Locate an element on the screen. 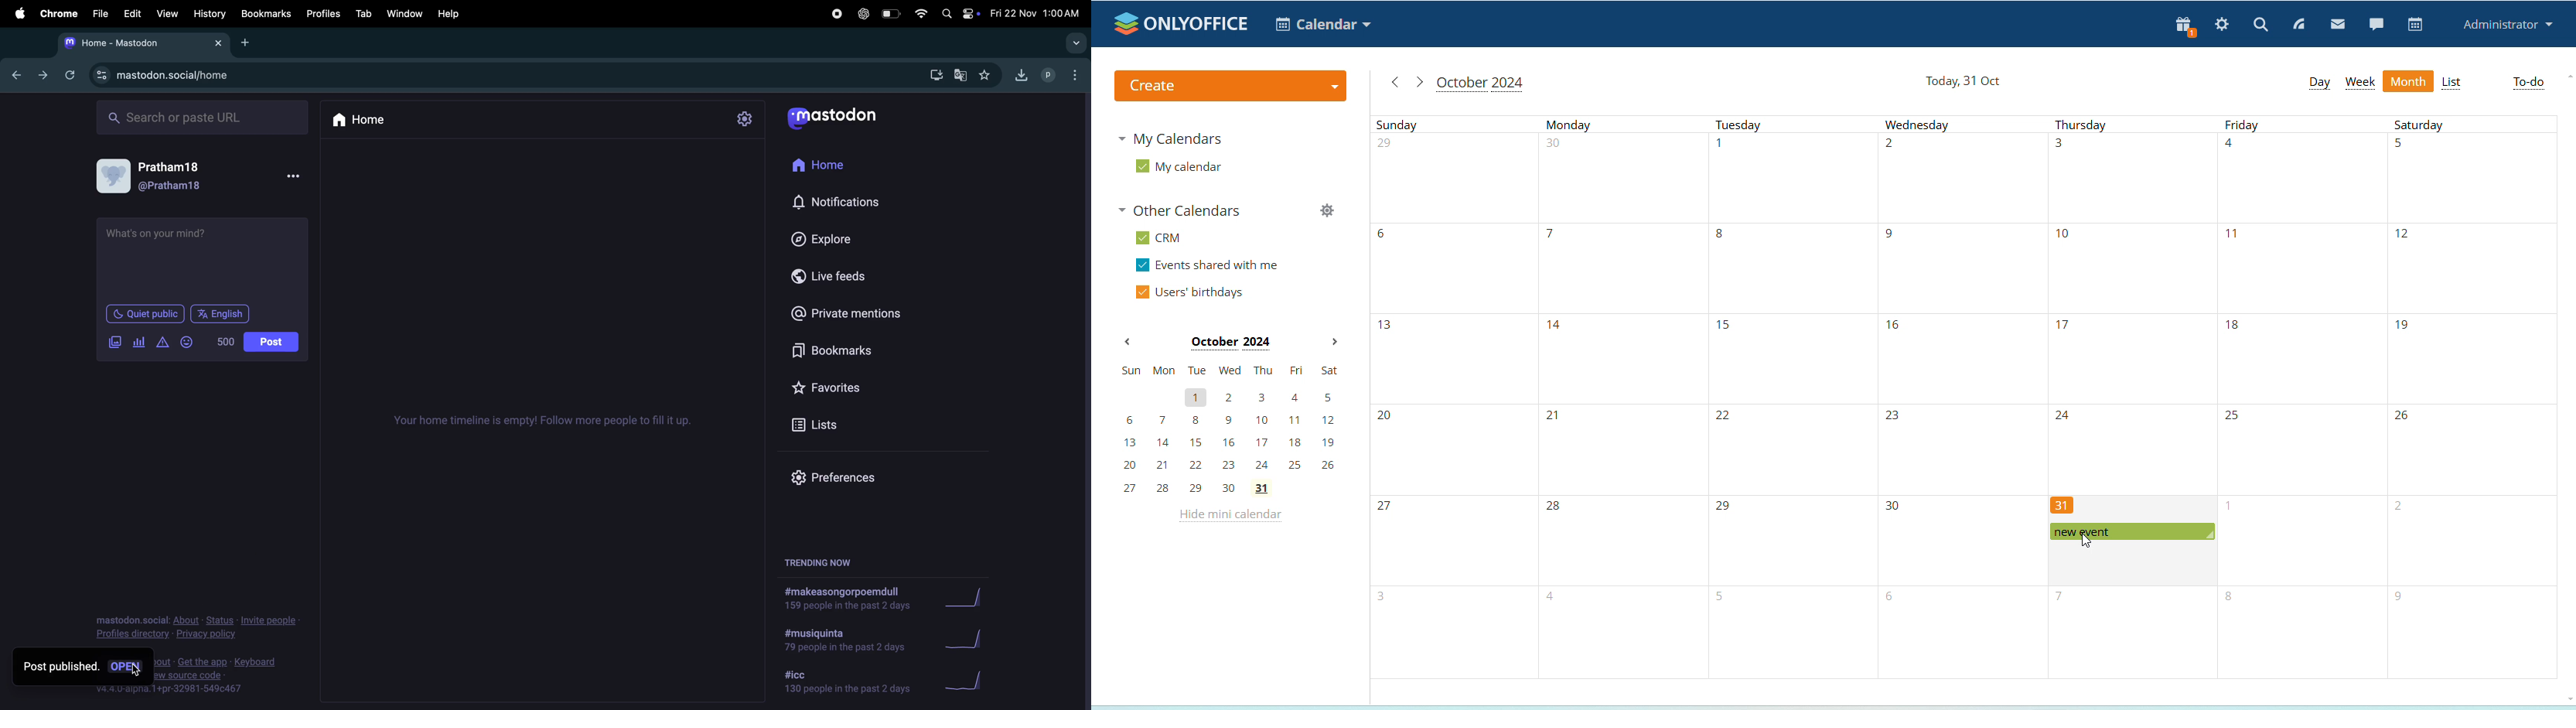 The image size is (2576, 728). chrome is located at coordinates (59, 14).